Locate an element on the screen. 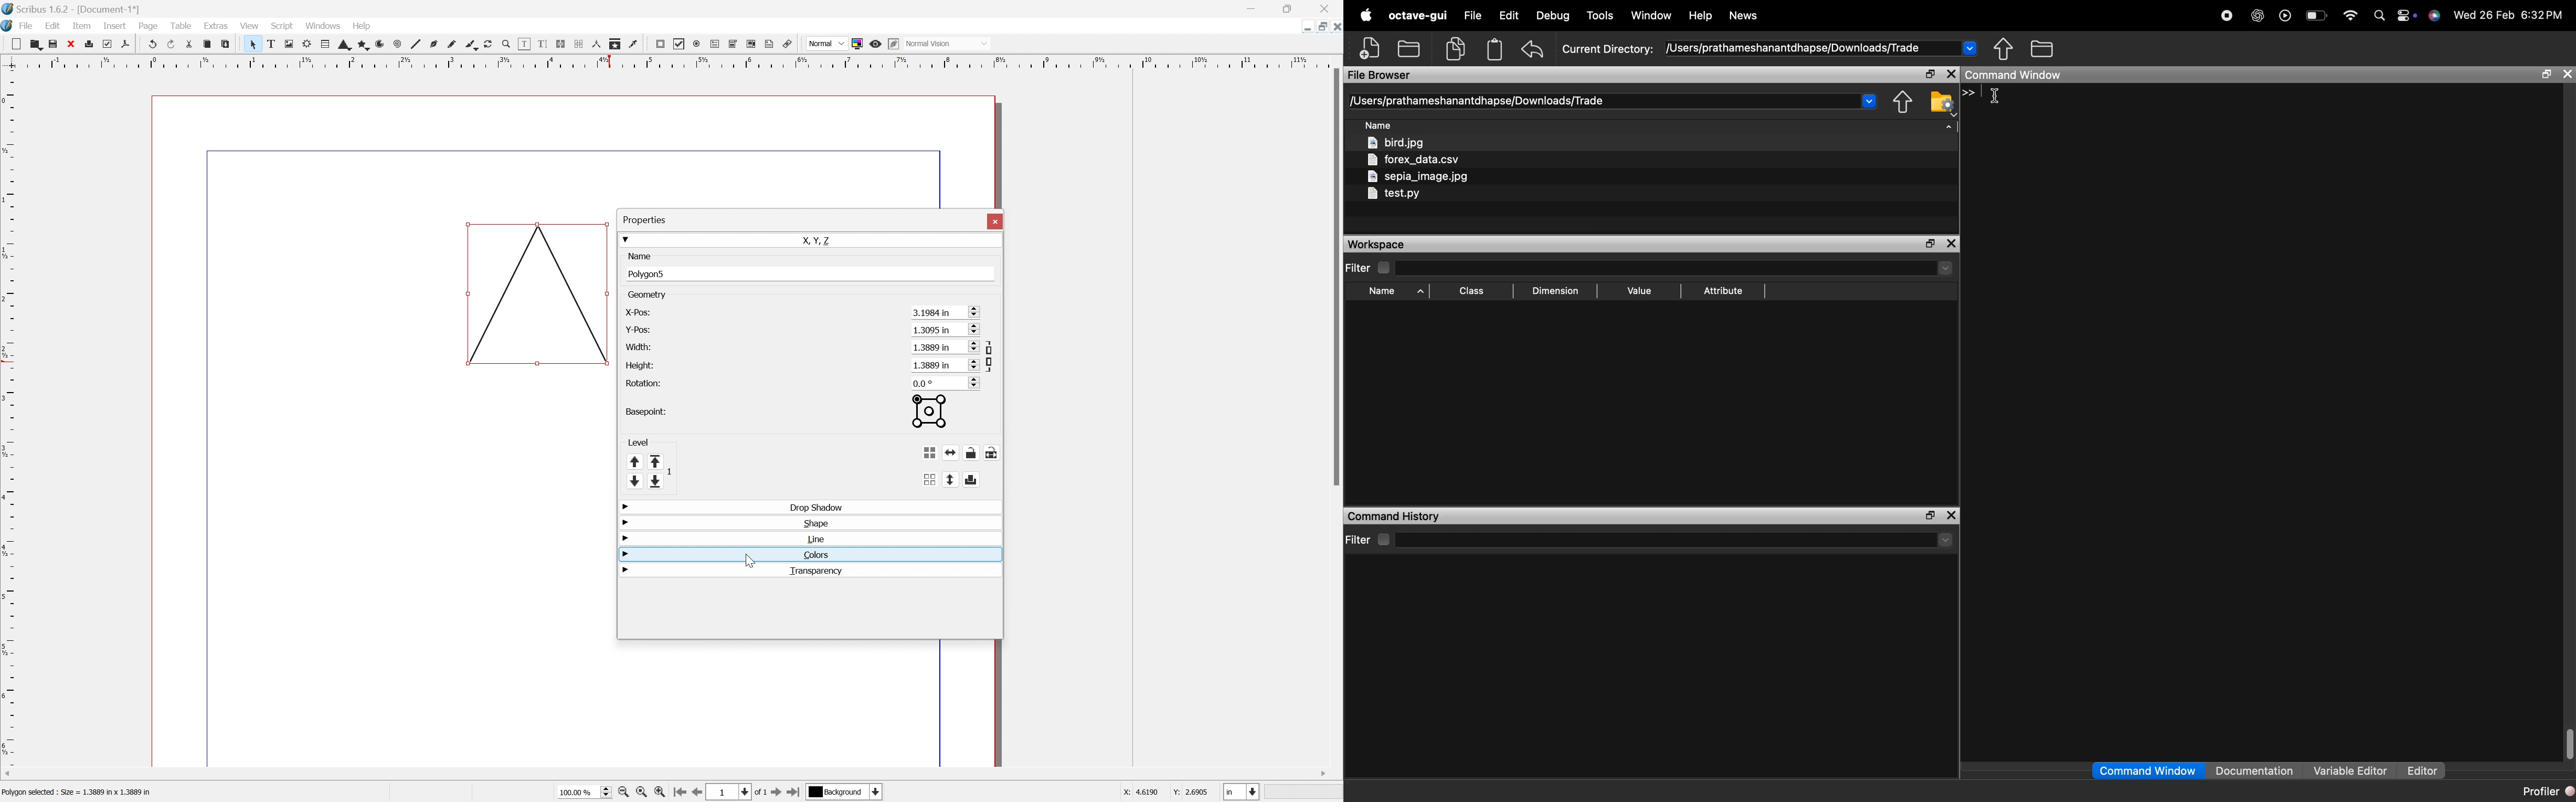 This screenshot has width=2576, height=812. Polygon5 is located at coordinates (649, 273).